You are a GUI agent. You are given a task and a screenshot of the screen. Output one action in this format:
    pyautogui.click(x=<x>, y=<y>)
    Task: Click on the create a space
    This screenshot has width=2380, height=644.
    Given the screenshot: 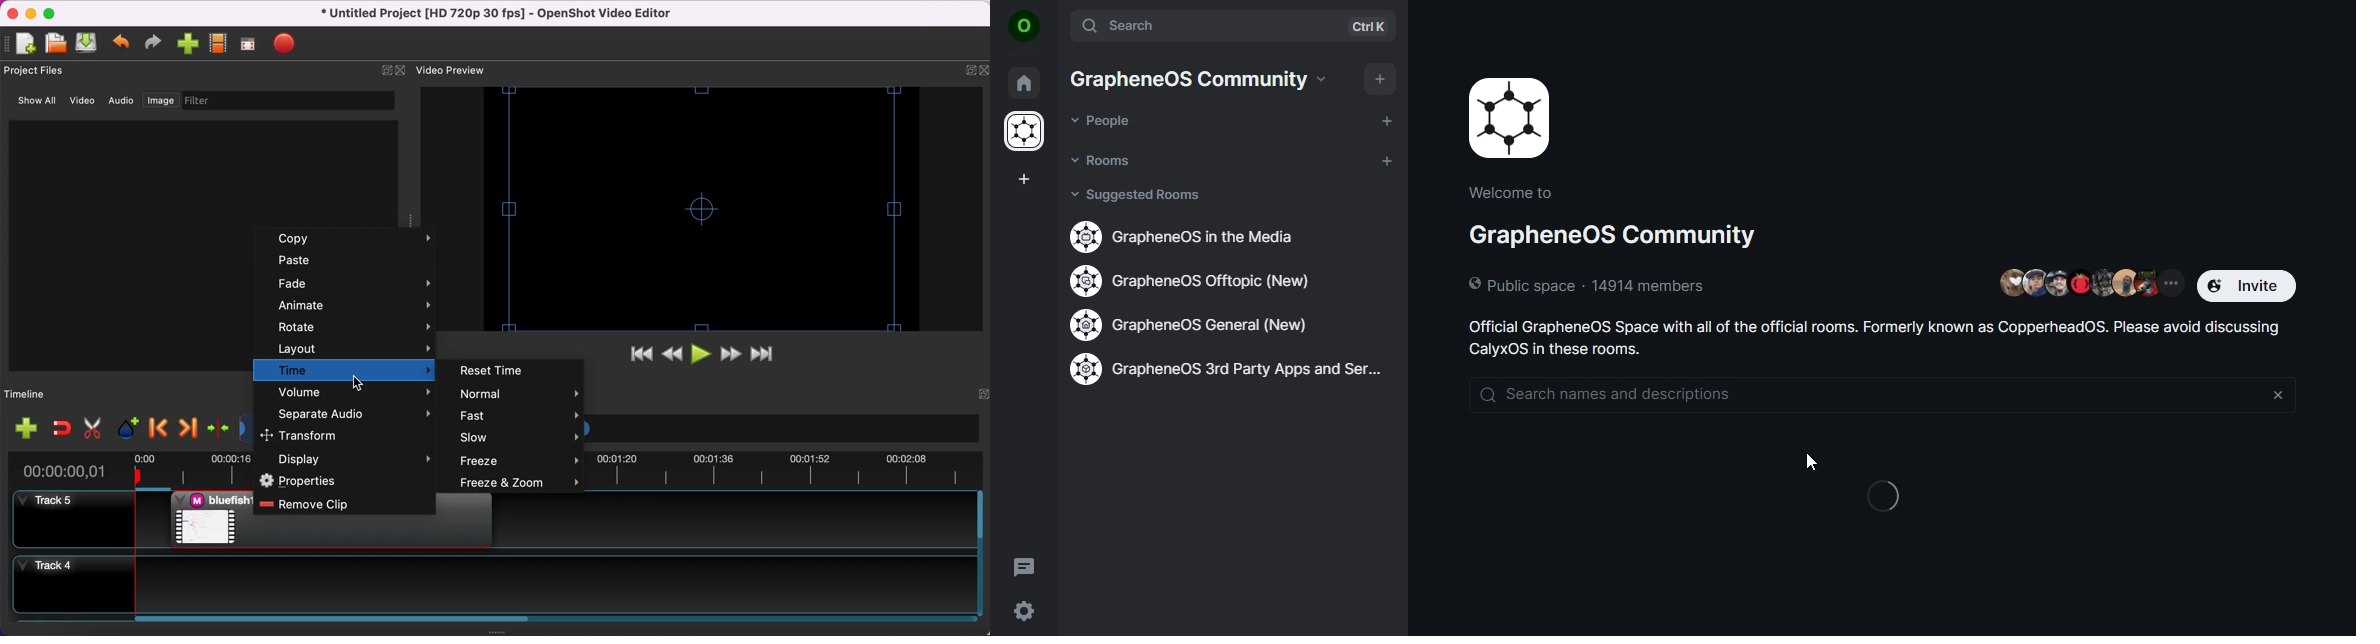 What is the action you would take?
    pyautogui.click(x=1028, y=177)
    